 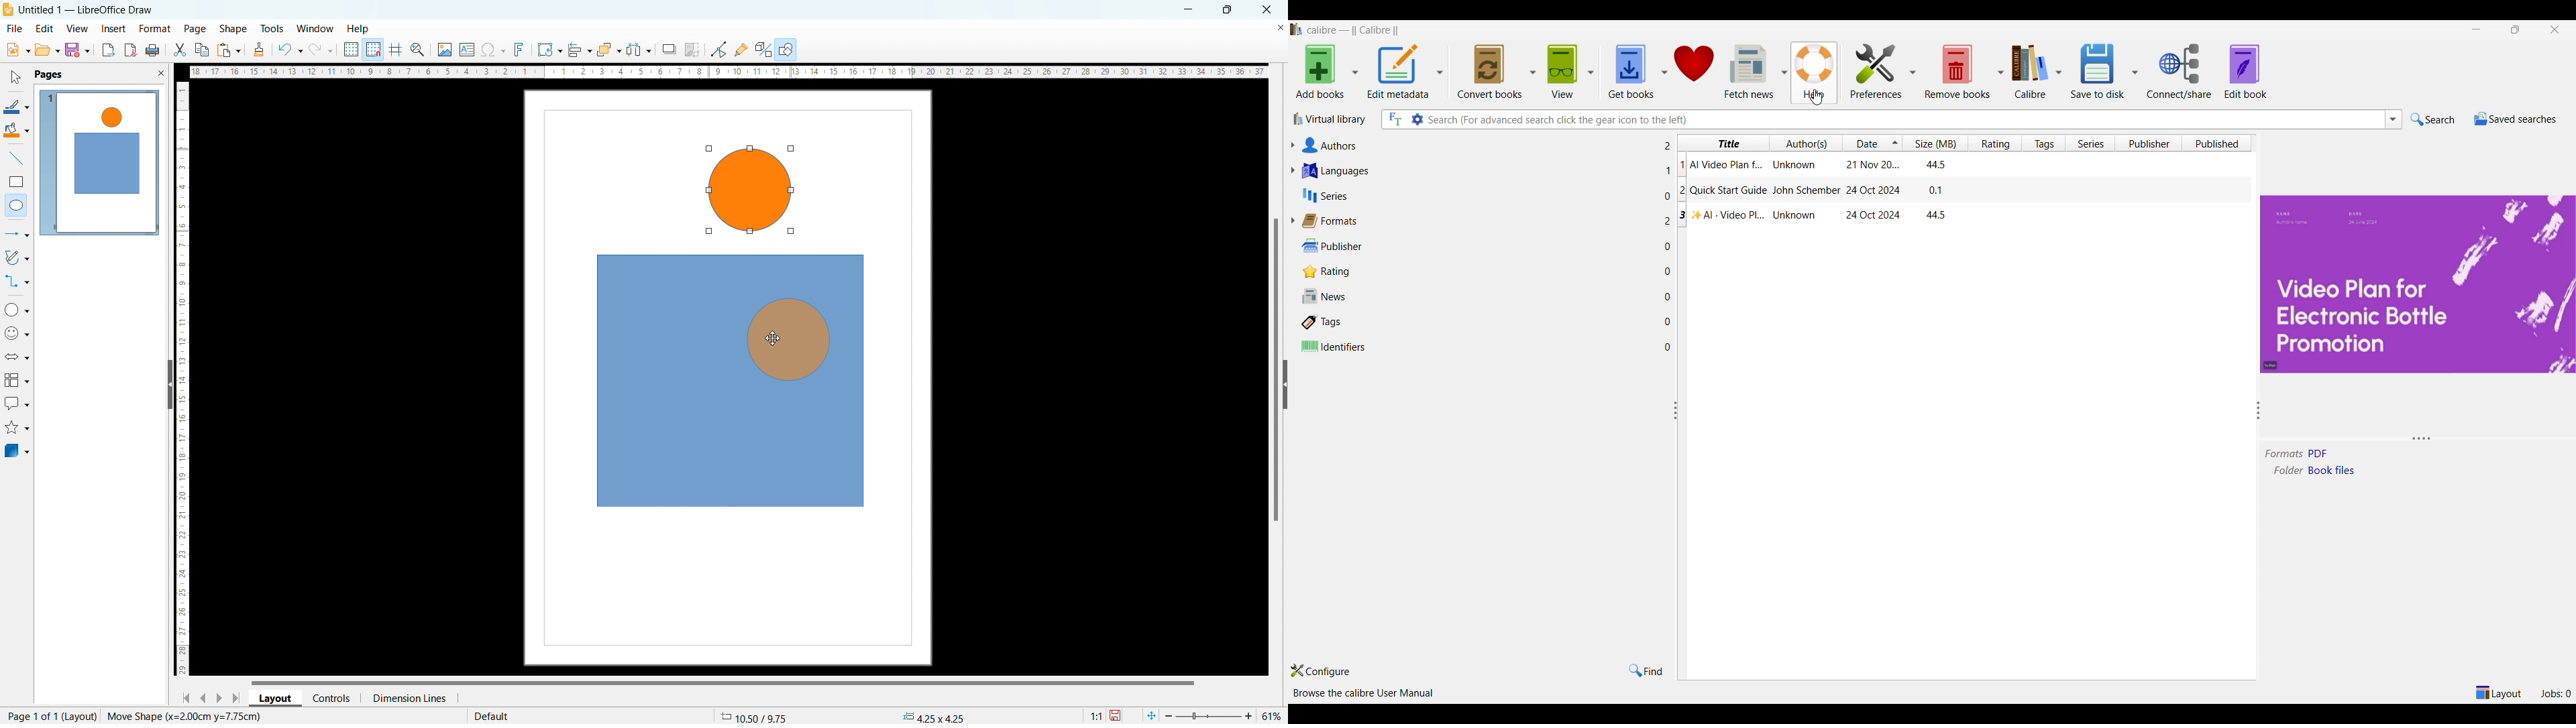 I want to click on copy, so click(x=203, y=50).